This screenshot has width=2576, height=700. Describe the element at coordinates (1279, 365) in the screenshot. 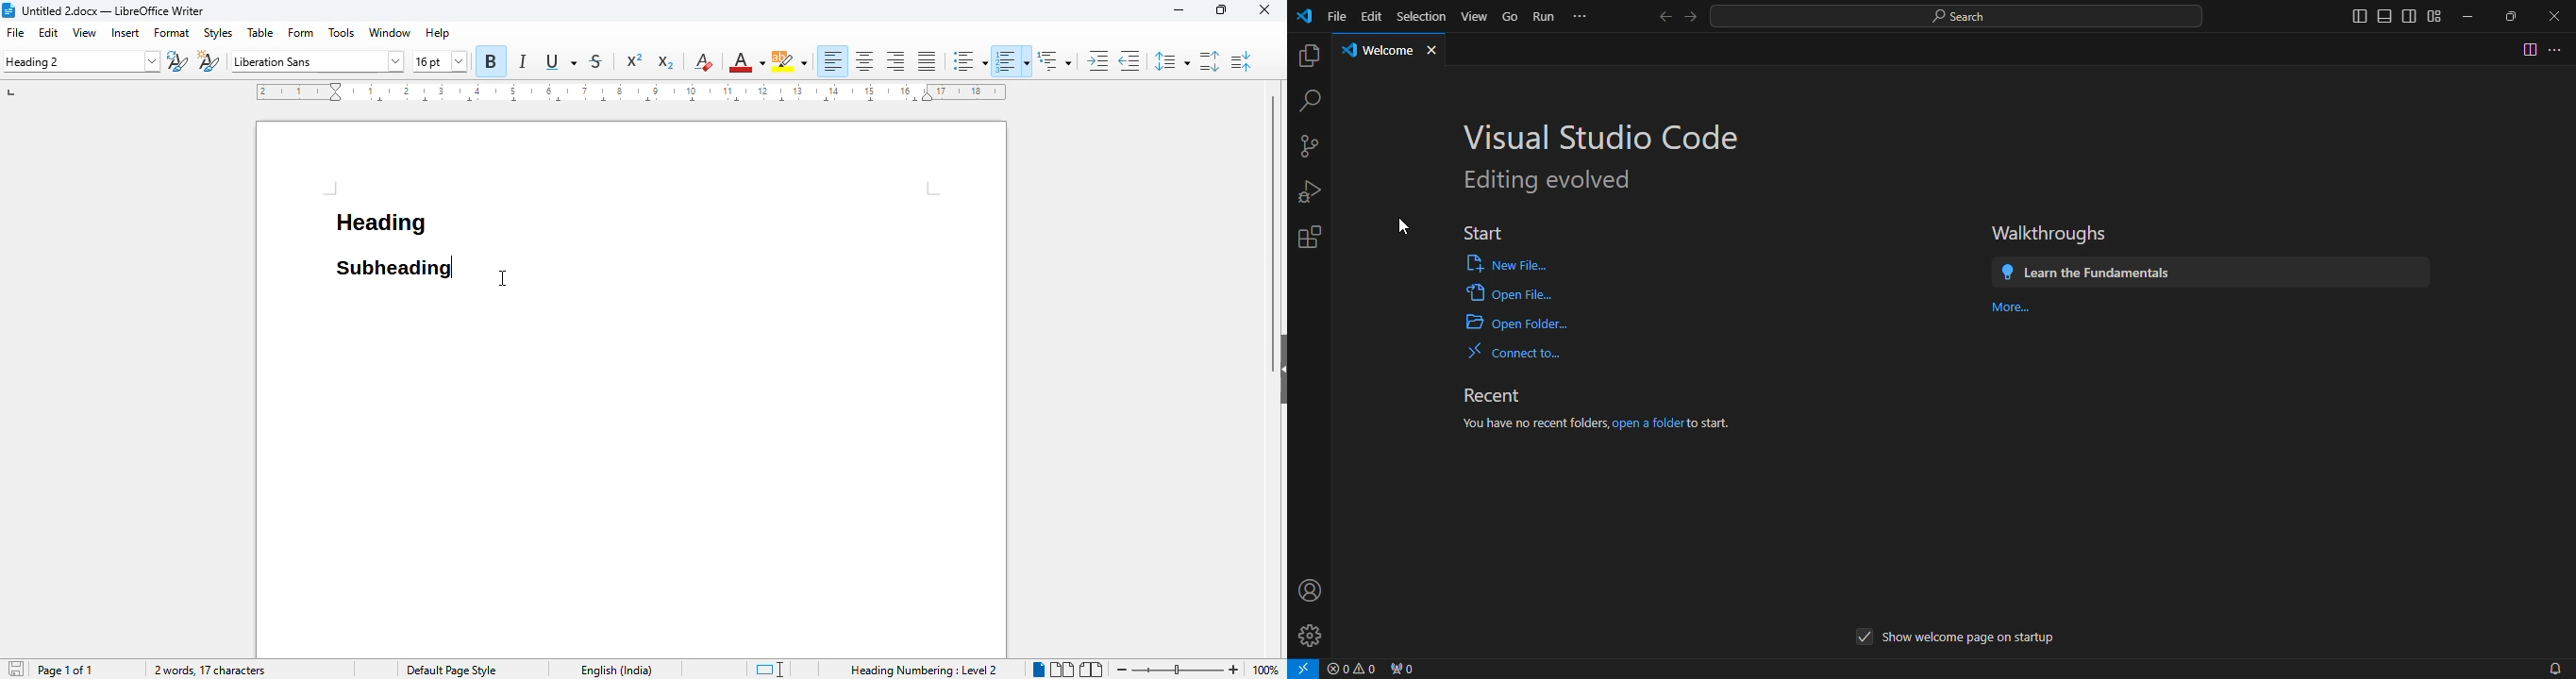

I see `show` at that location.